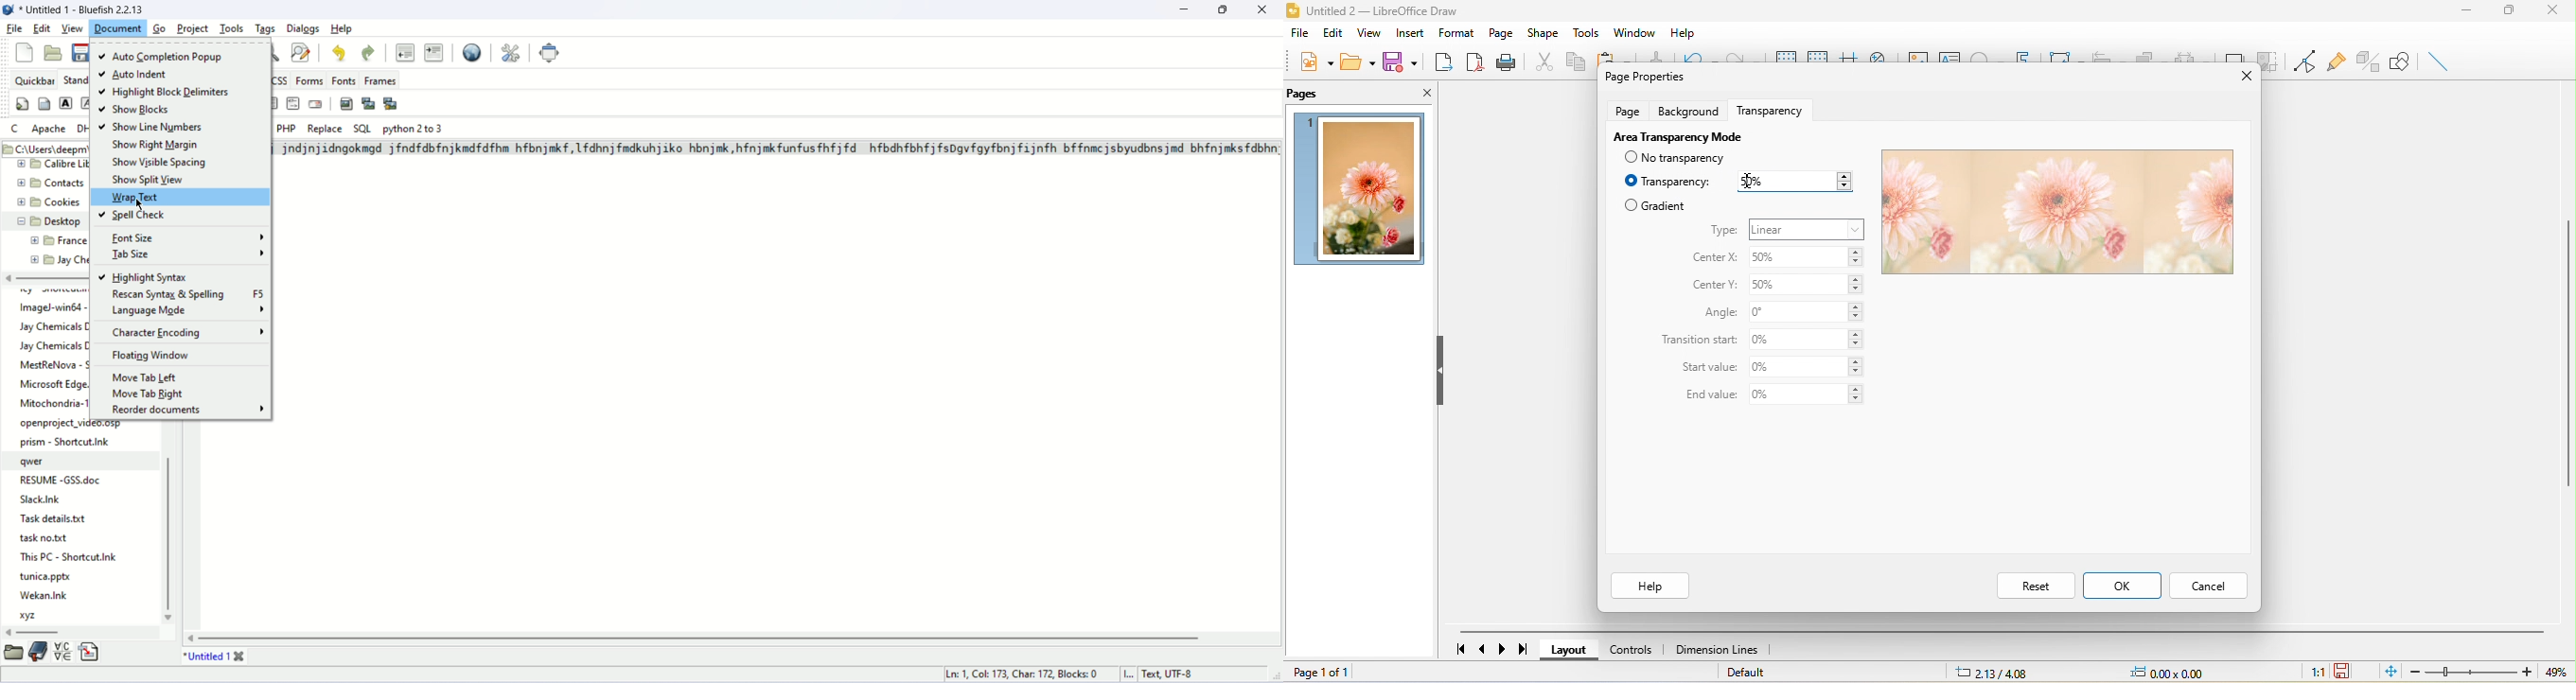 This screenshot has height=700, width=2576. I want to click on close, so click(1414, 91).